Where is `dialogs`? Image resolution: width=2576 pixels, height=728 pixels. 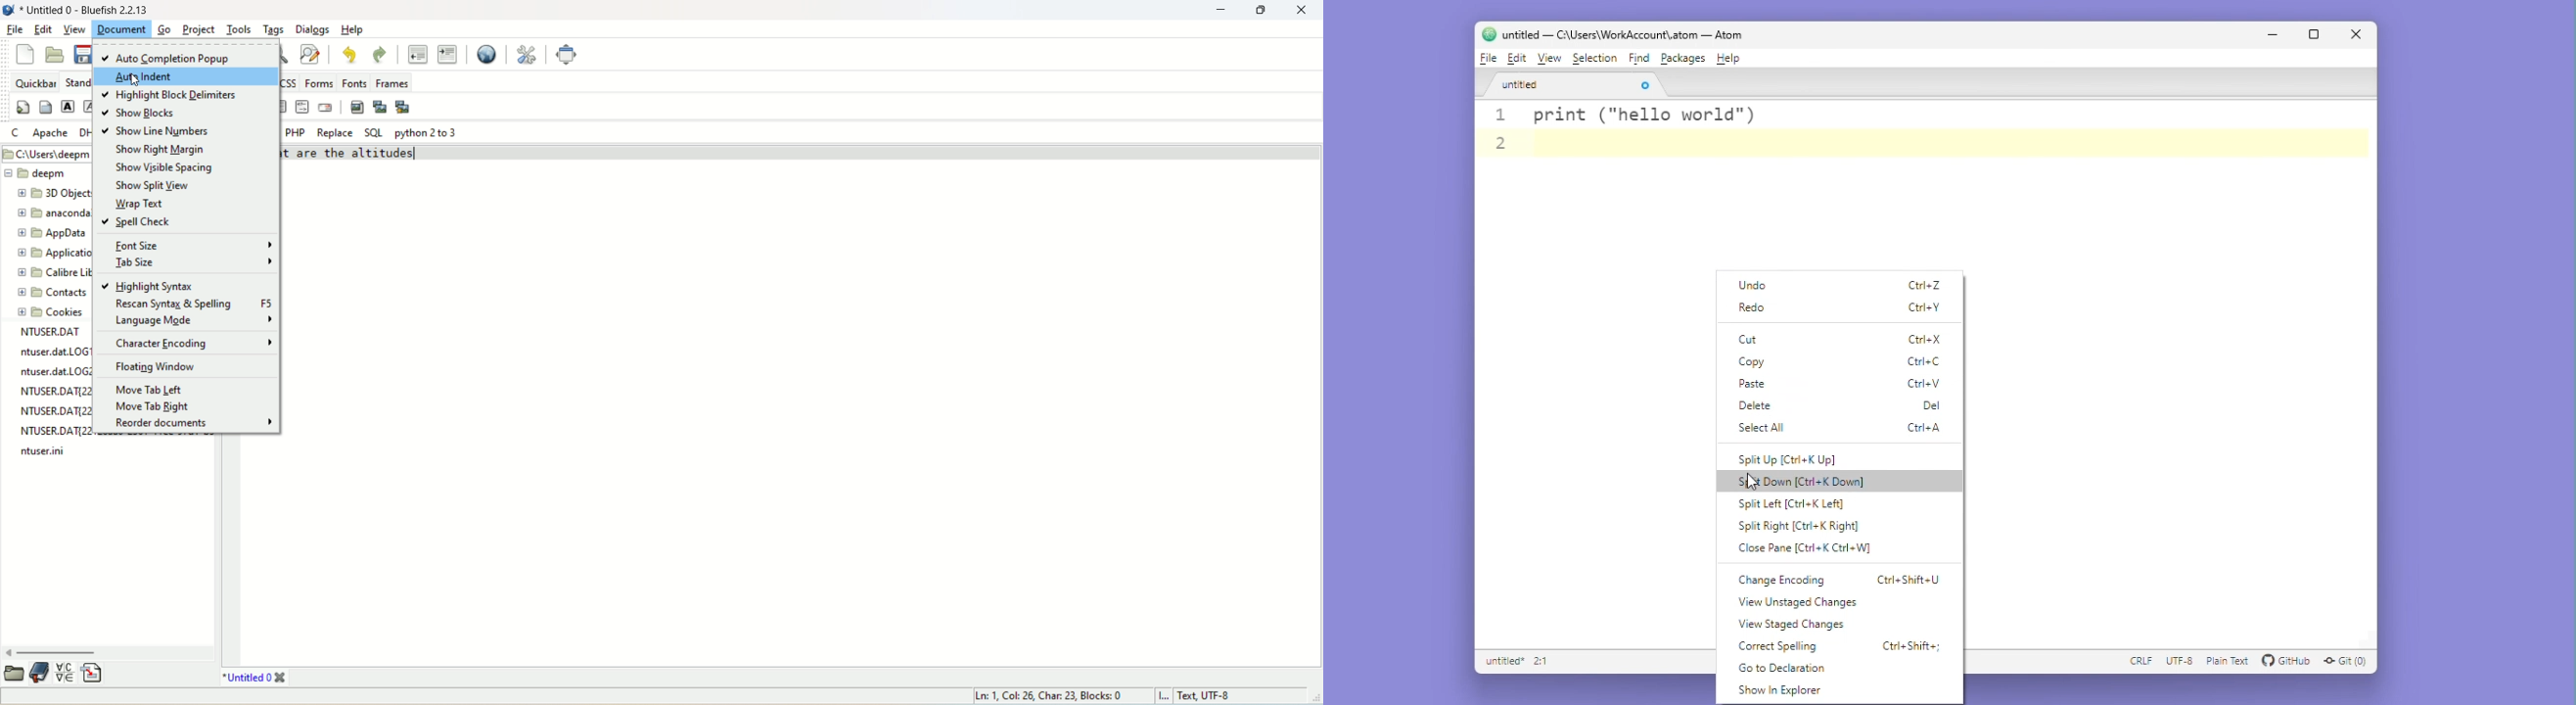 dialogs is located at coordinates (313, 31).